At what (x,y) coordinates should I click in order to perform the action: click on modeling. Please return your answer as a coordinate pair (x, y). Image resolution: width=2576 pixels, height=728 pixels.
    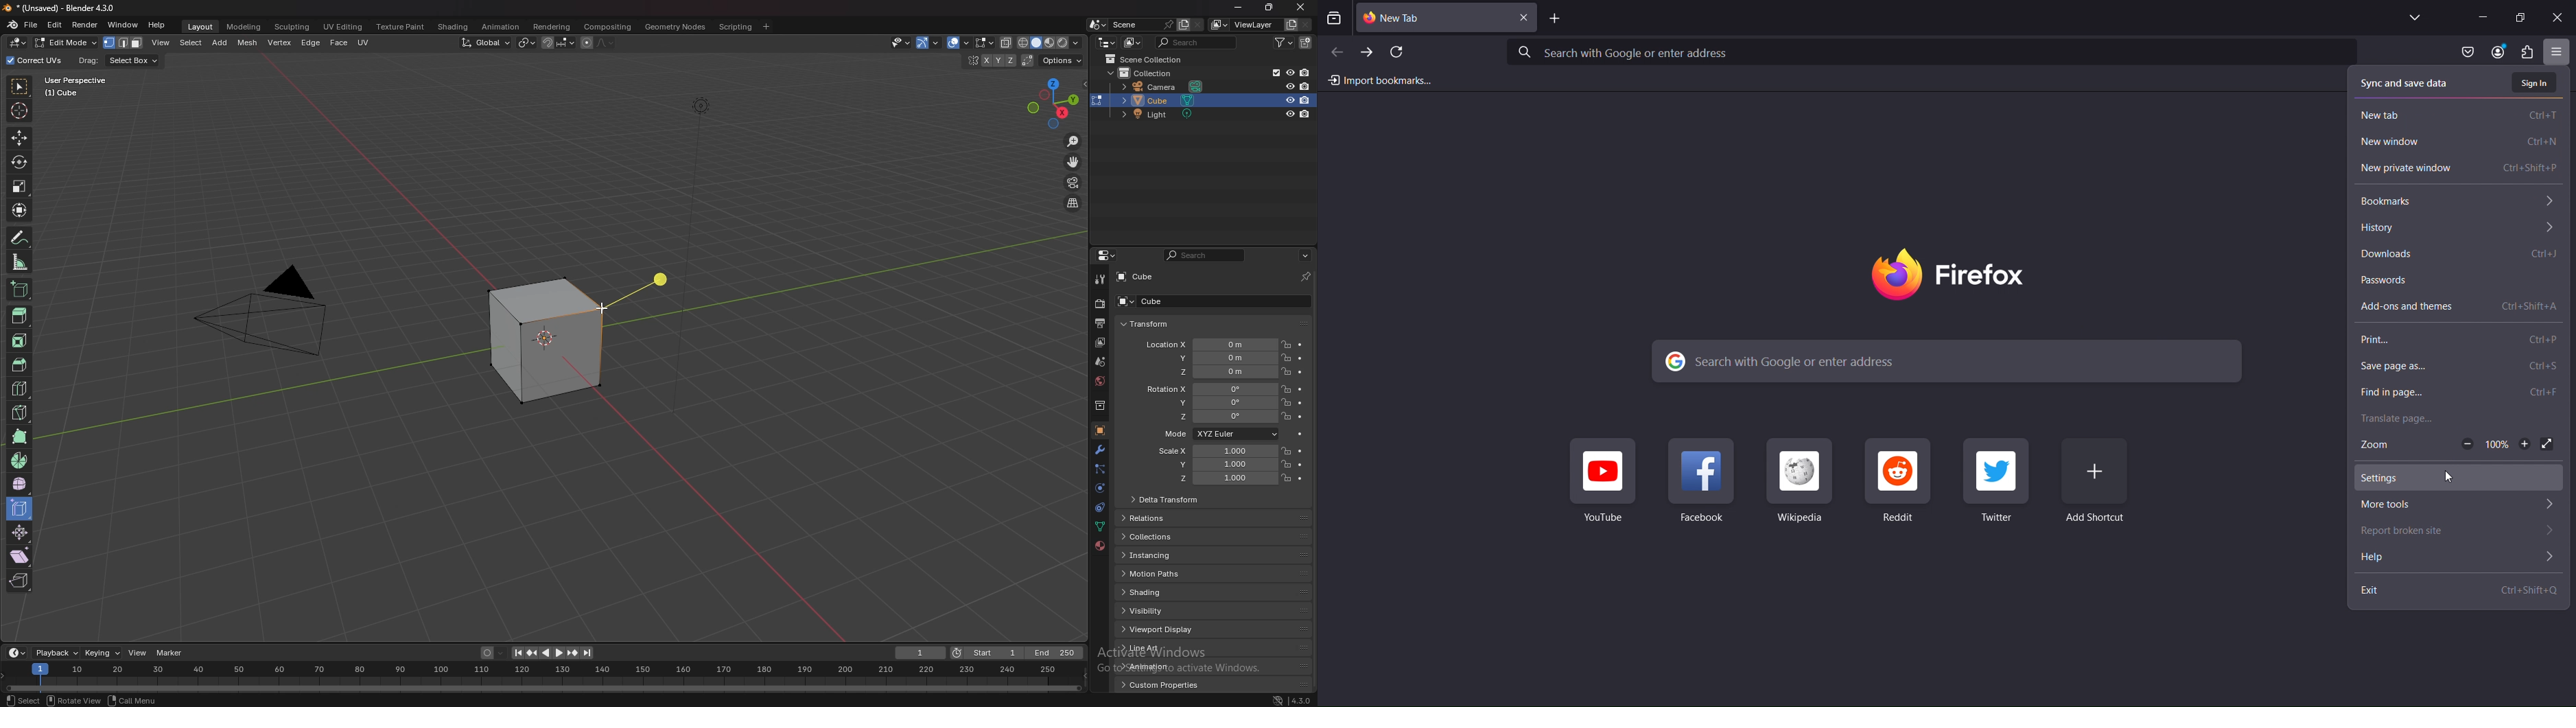
    Looking at the image, I should click on (243, 27).